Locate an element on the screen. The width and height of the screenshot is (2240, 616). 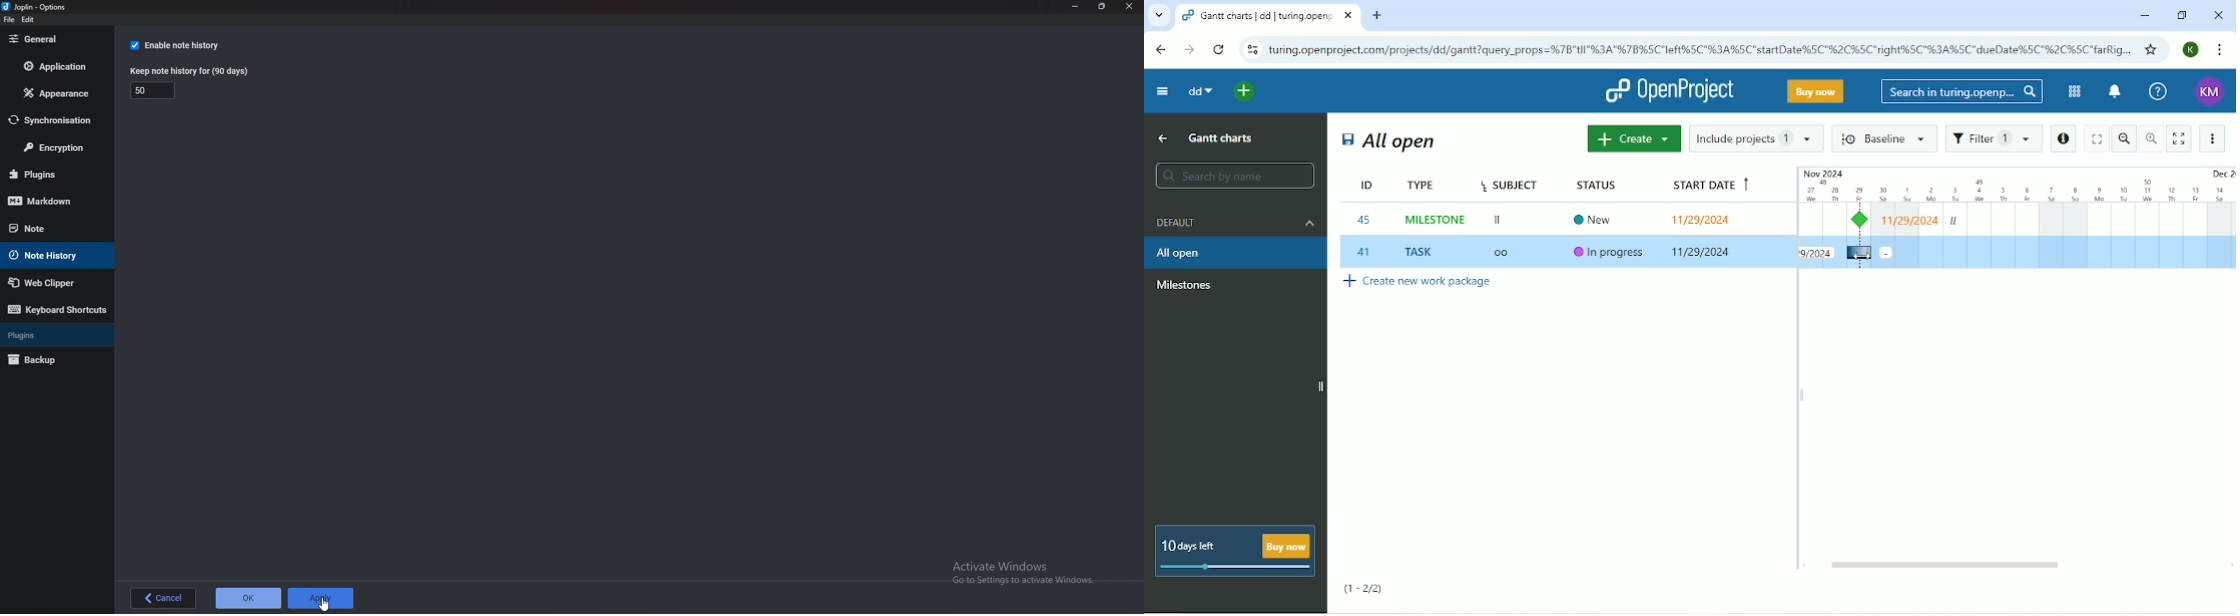
Joplin - Options is located at coordinates (37, 7).